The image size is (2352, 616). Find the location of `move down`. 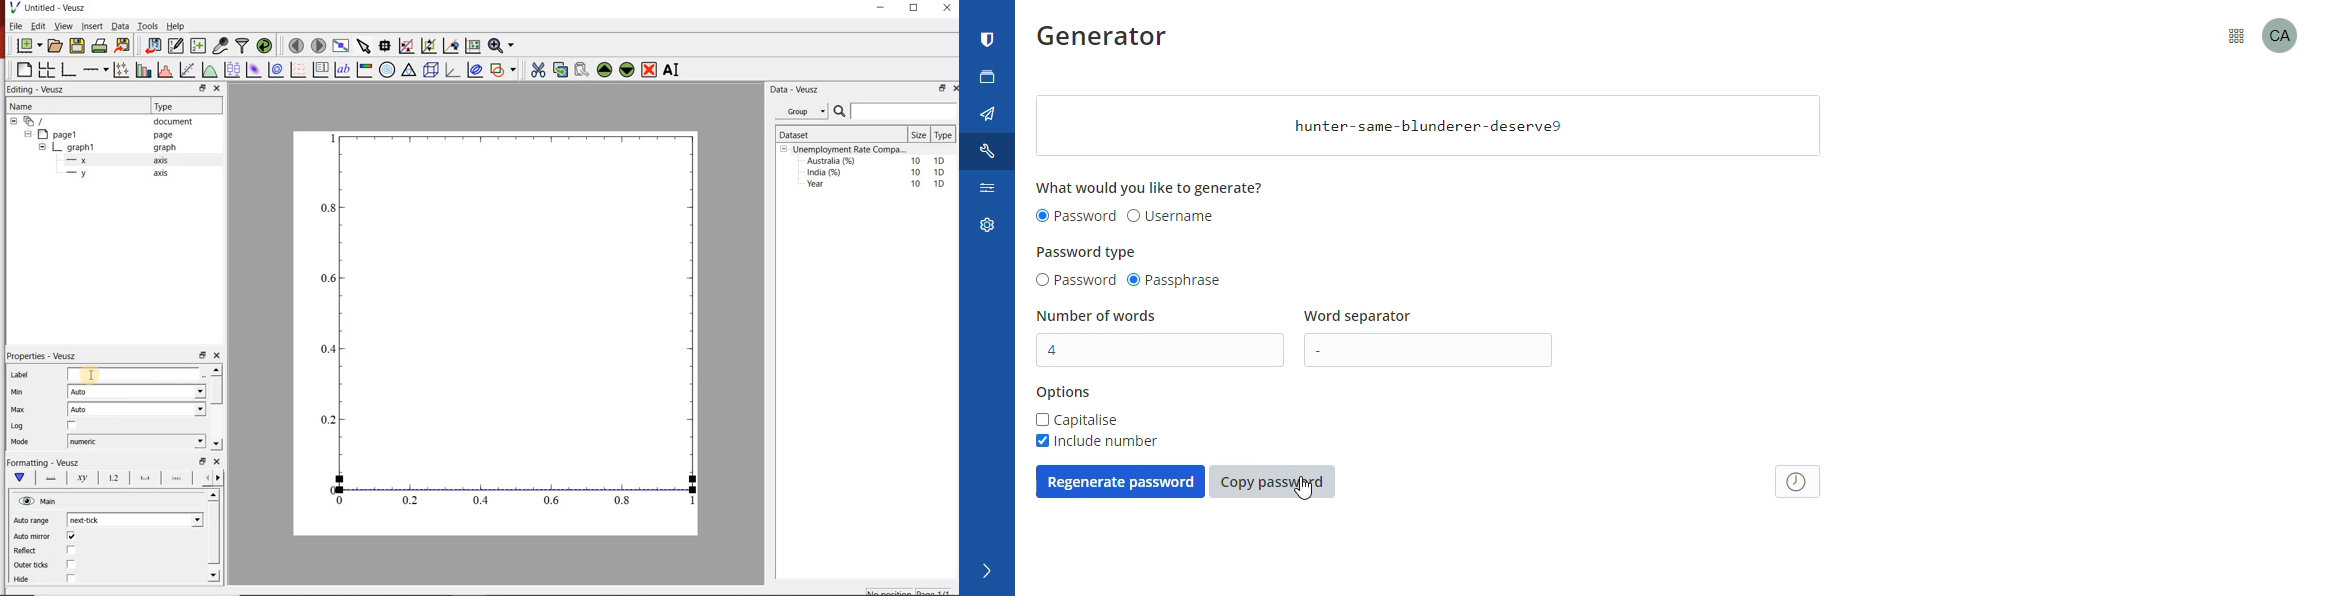

move down is located at coordinates (214, 575).